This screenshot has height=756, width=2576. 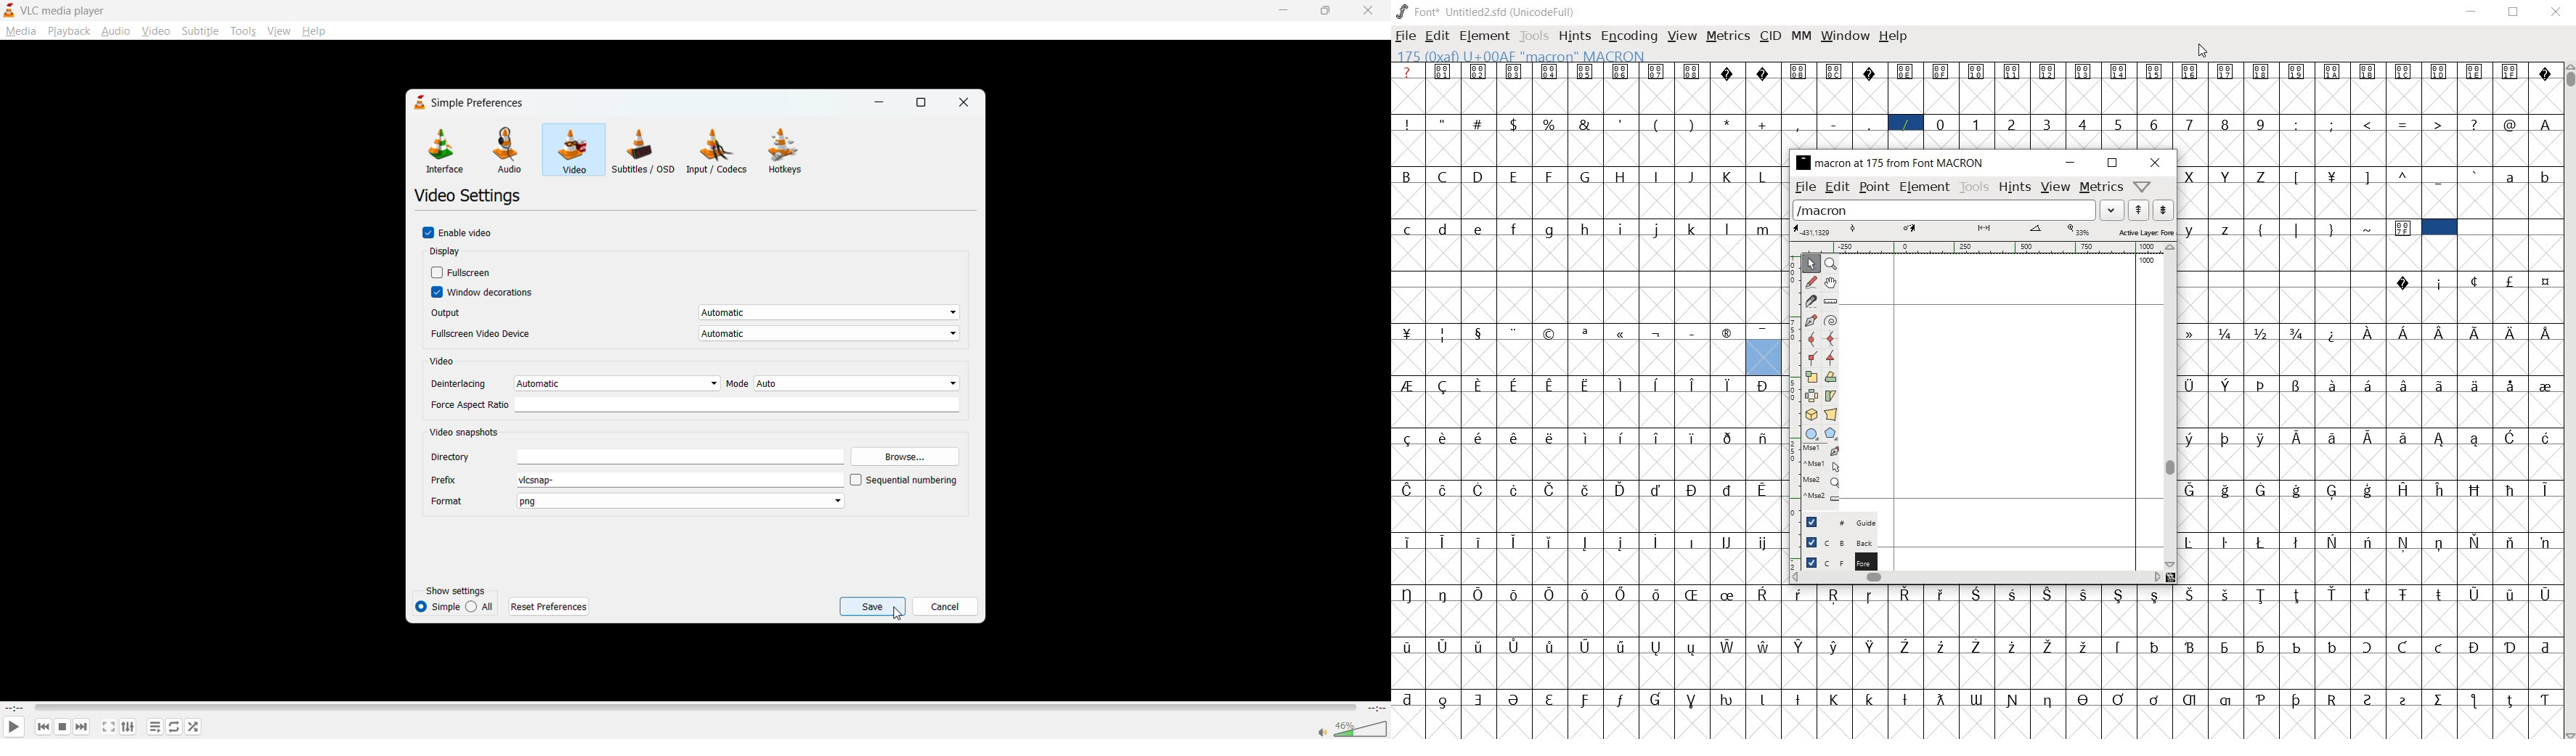 I want to click on Symbol, so click(x=2227, y=72).